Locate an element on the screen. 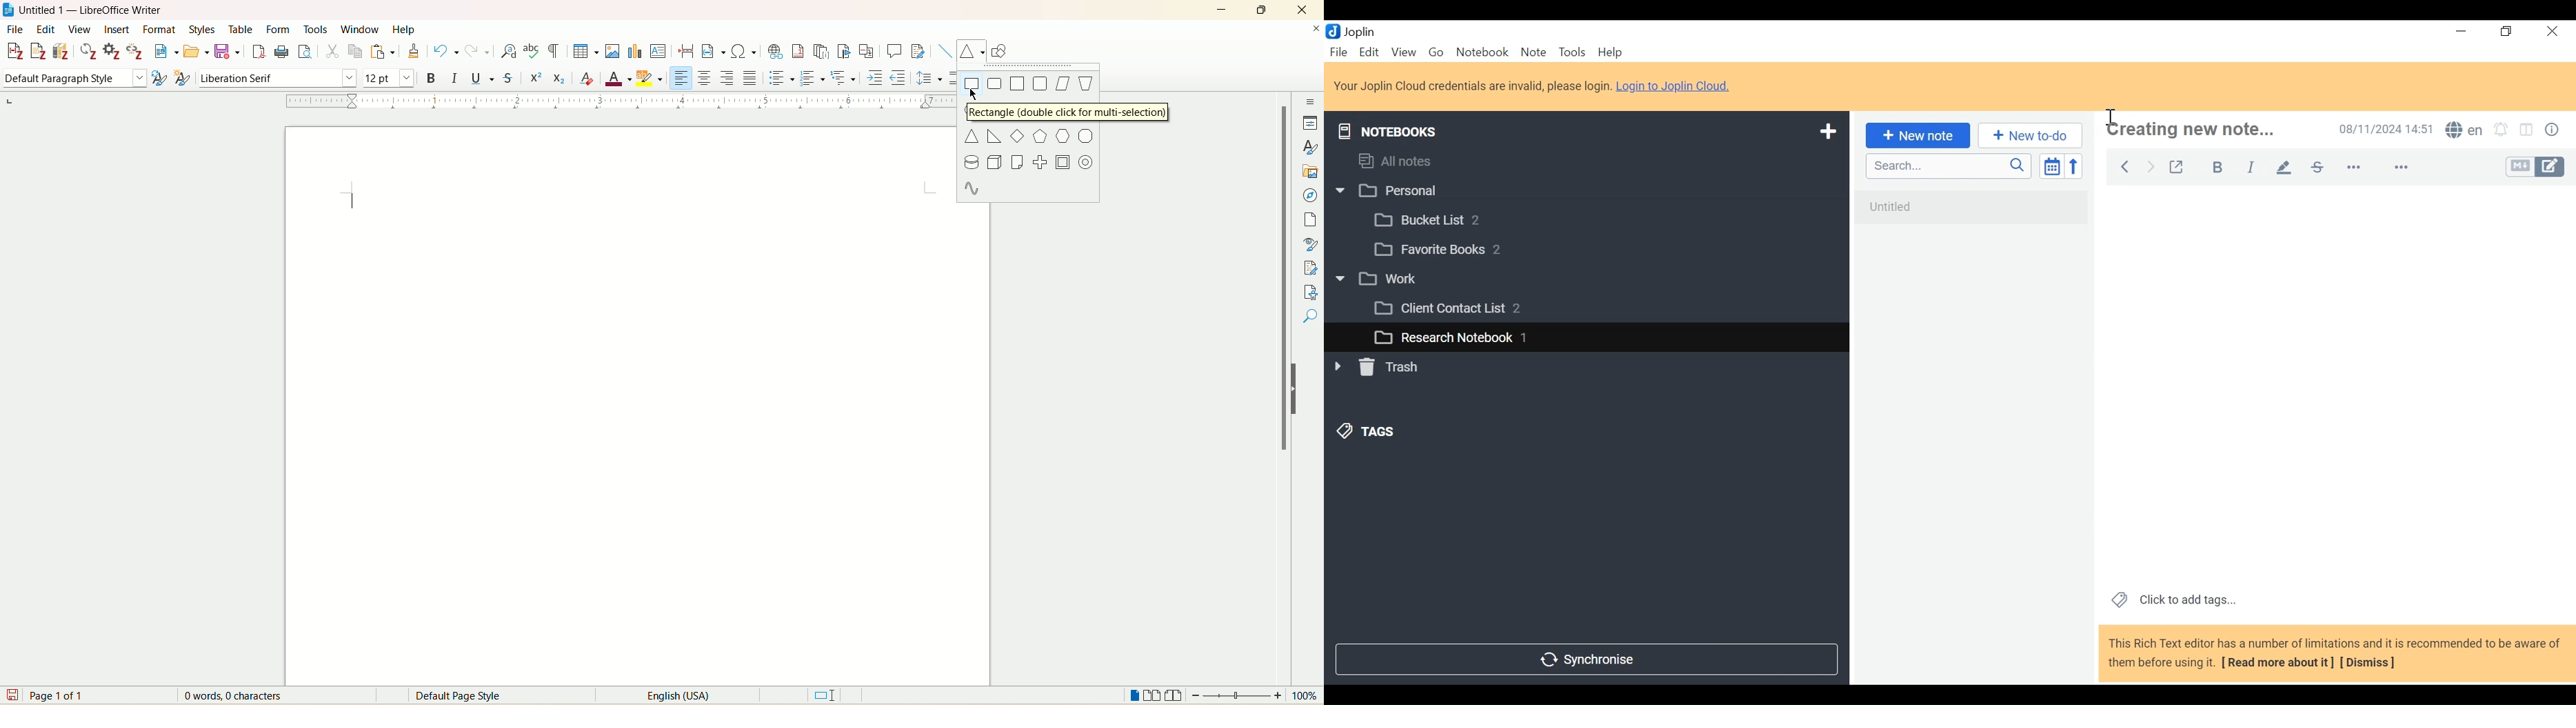  Date and Time is located at coordinates (2383, 129).